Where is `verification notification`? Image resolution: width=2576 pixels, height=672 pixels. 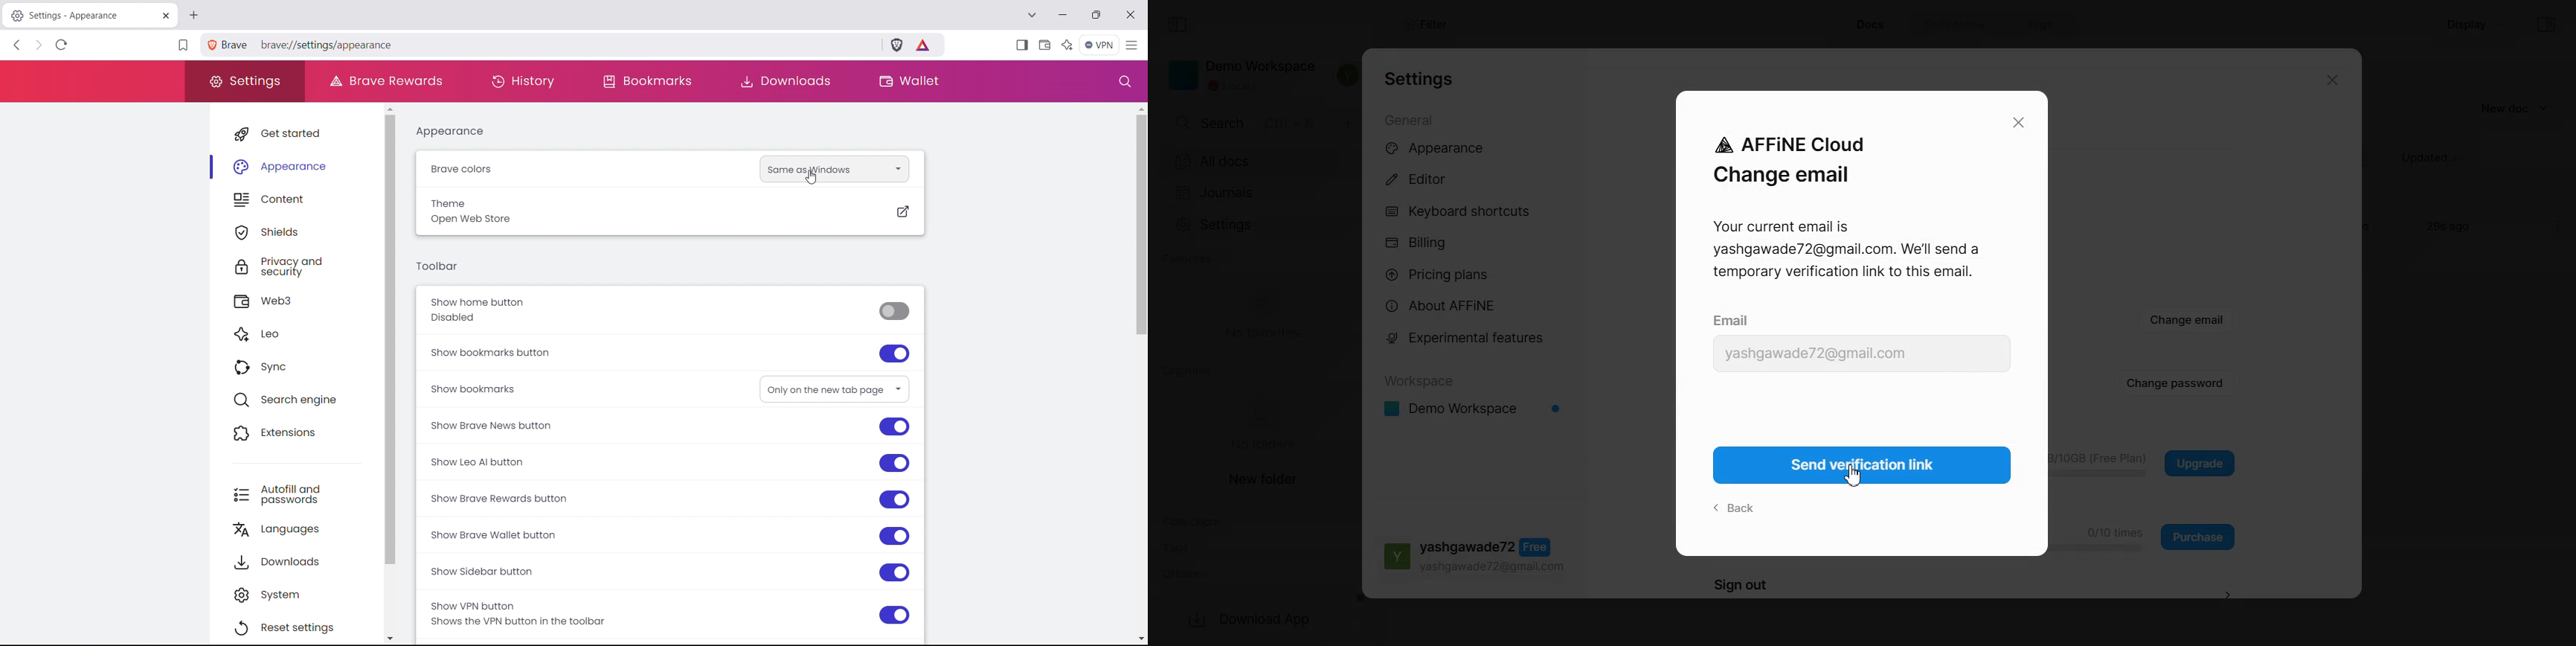 verification notification is located at coordinates (1849, 254).